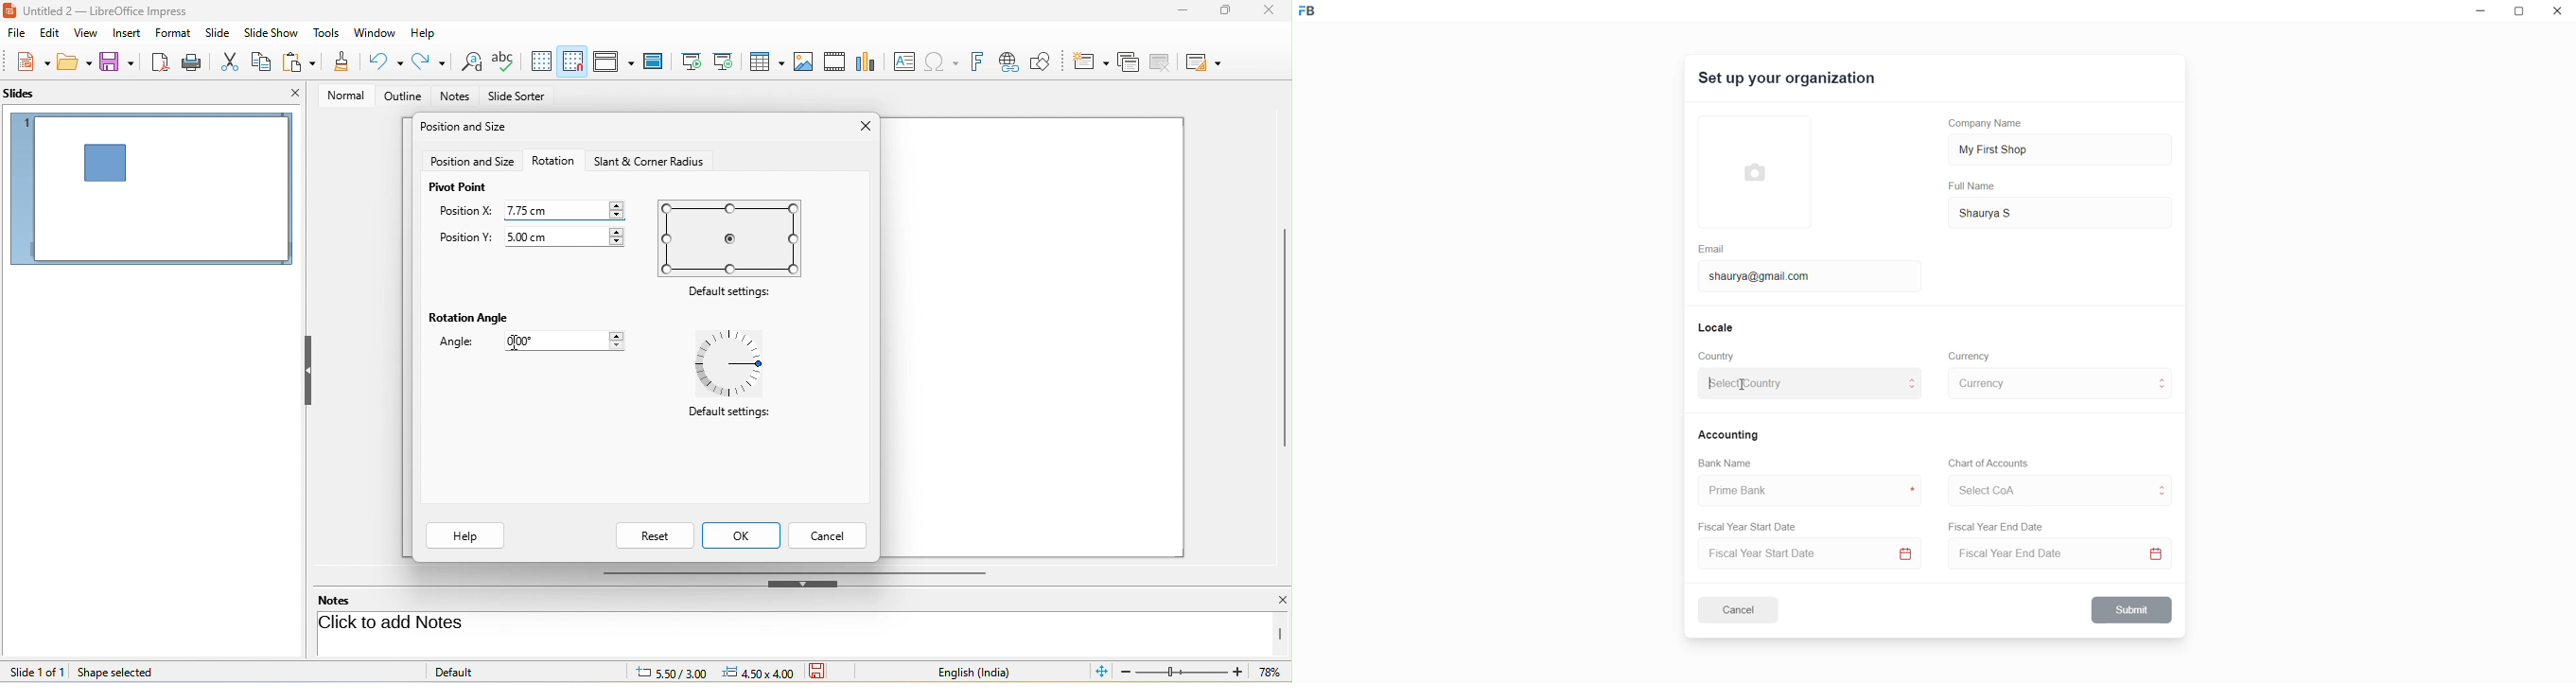 The height and width of the screenshot is (700, 2576). I want to click on show draw function, so click(1049, 60).